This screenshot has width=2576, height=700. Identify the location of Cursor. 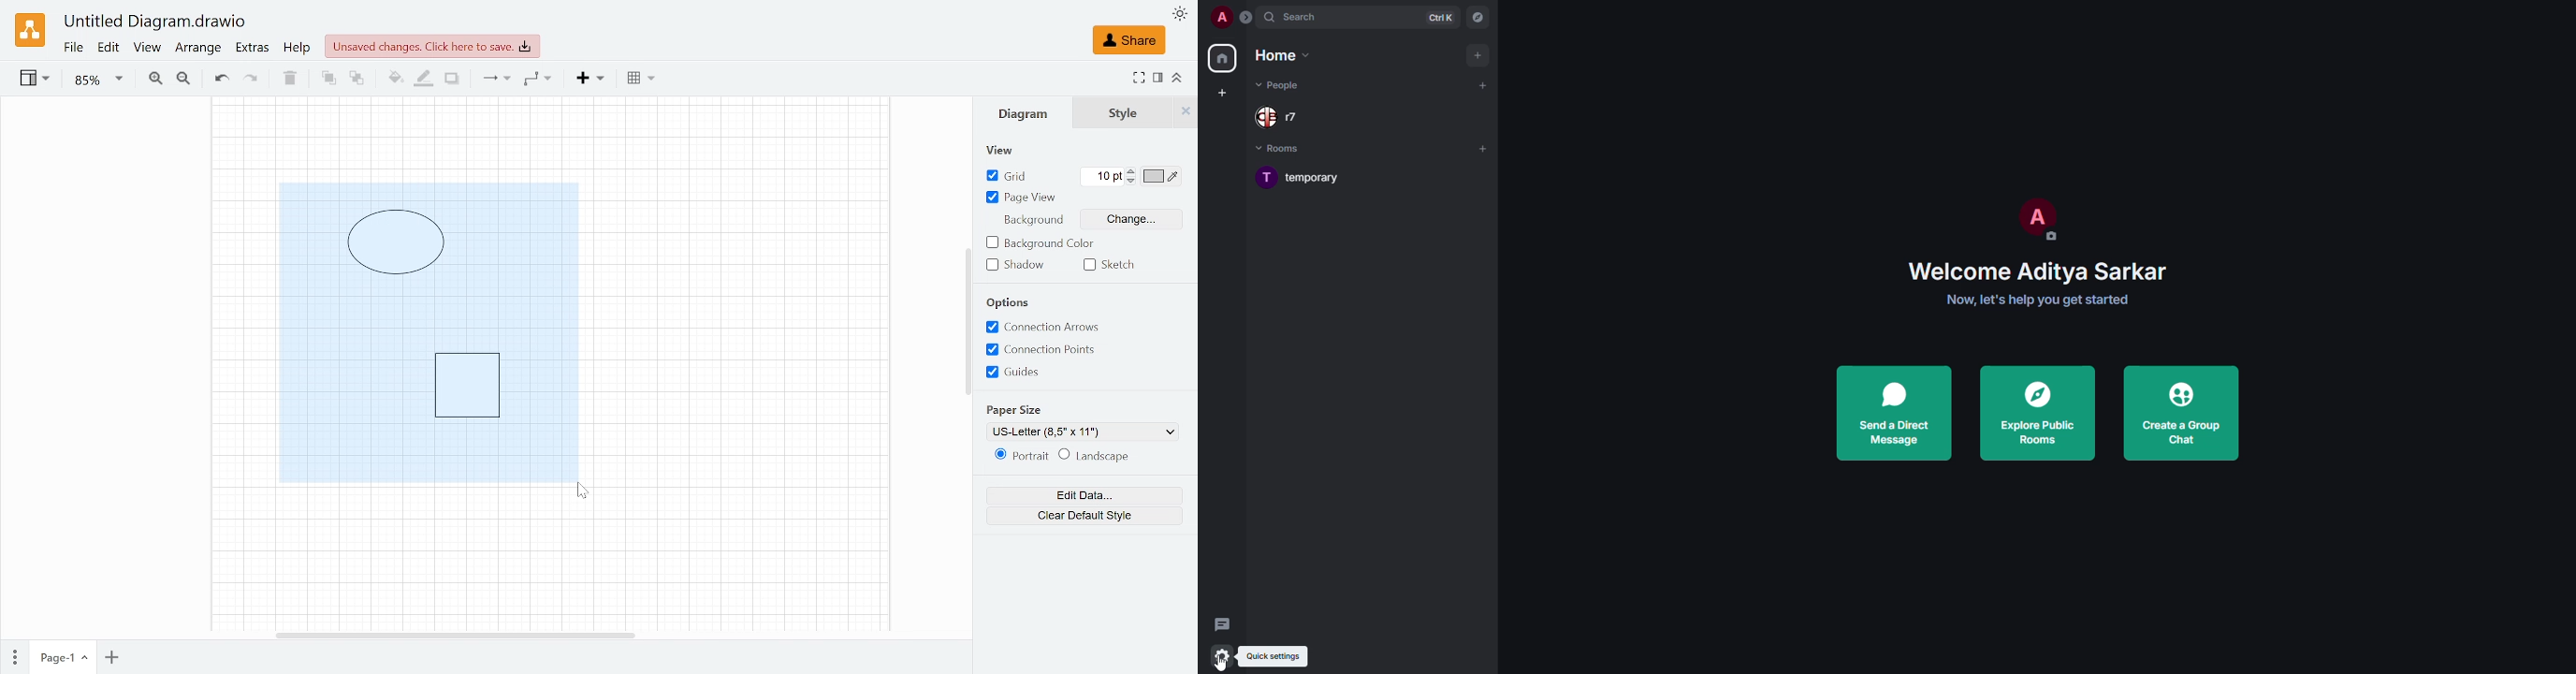
(586, 491).